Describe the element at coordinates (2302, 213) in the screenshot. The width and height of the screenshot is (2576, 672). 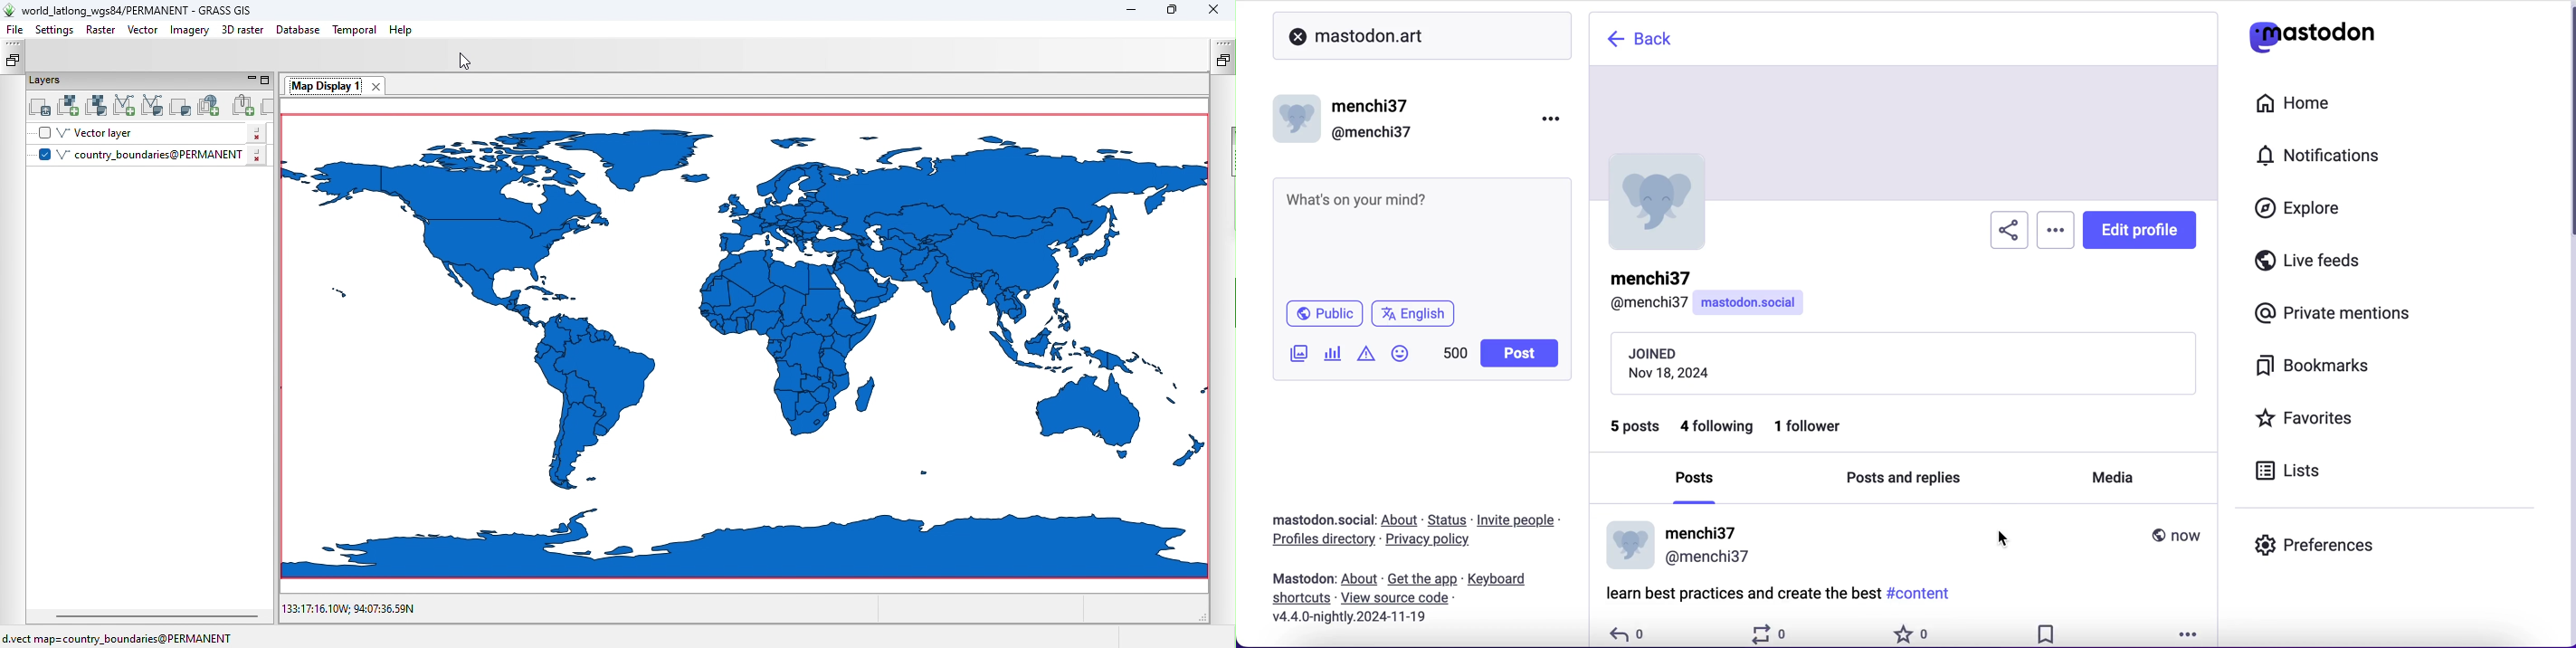
I see `explore` at that location.